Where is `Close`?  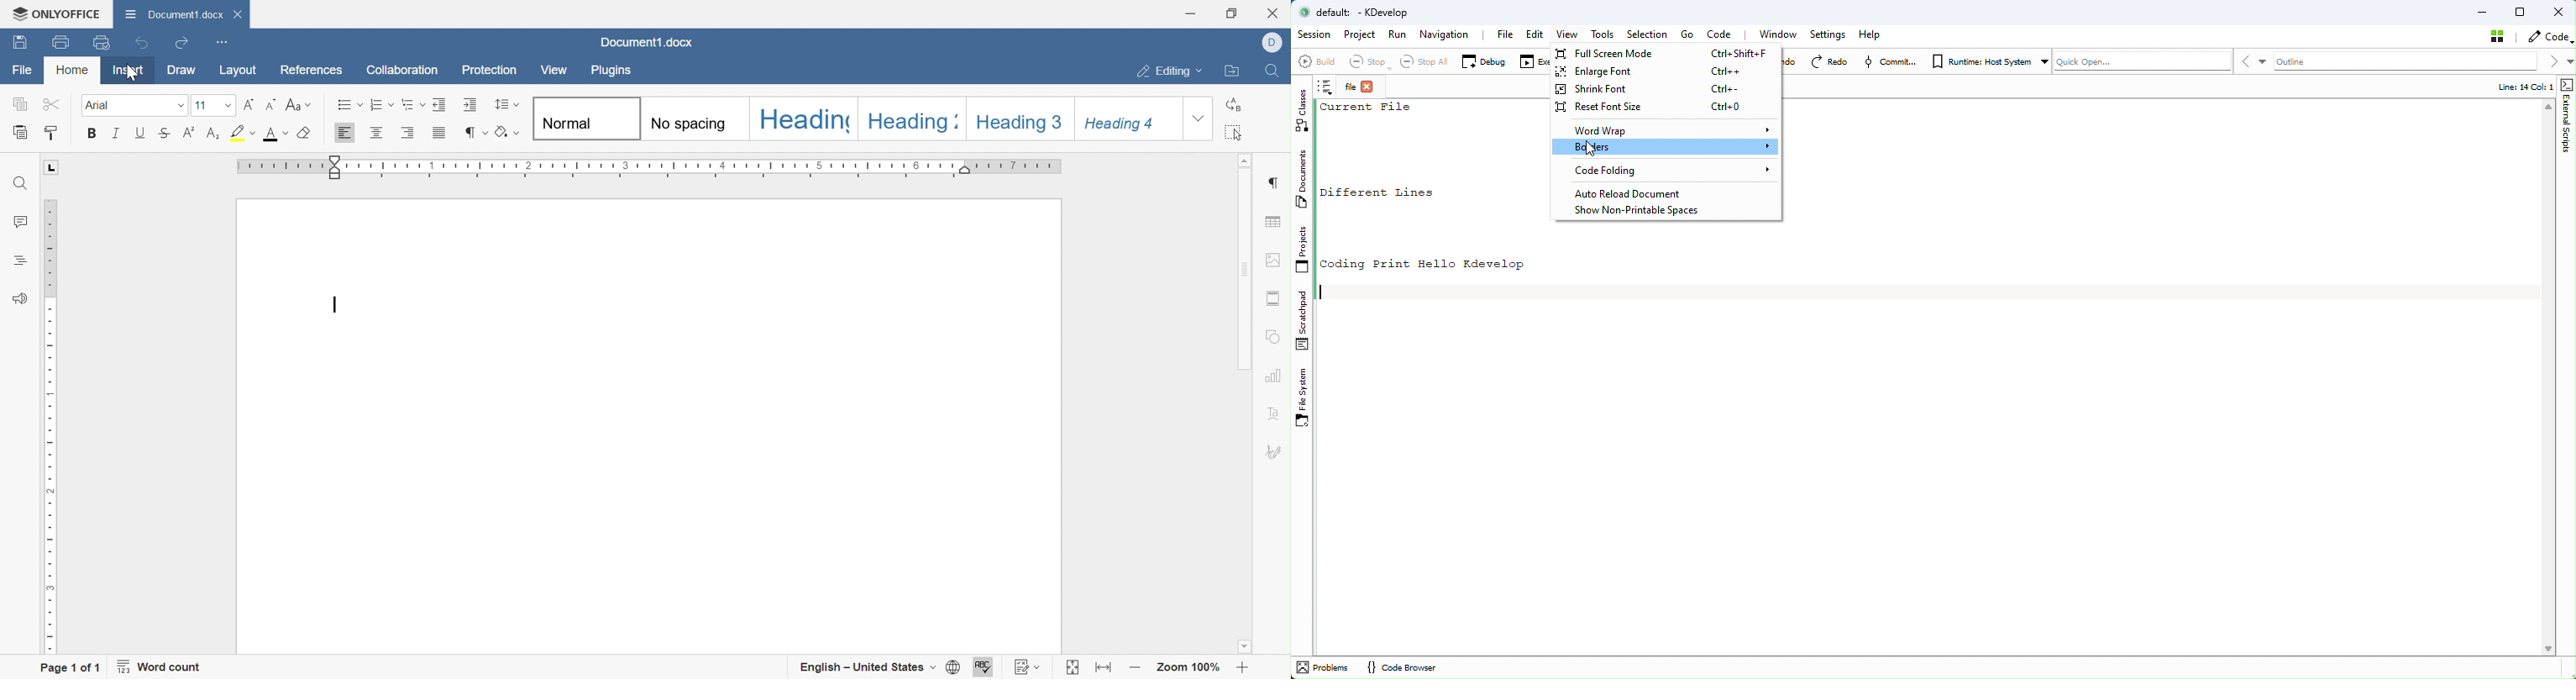
Close is located at coordinates (1278, 13).